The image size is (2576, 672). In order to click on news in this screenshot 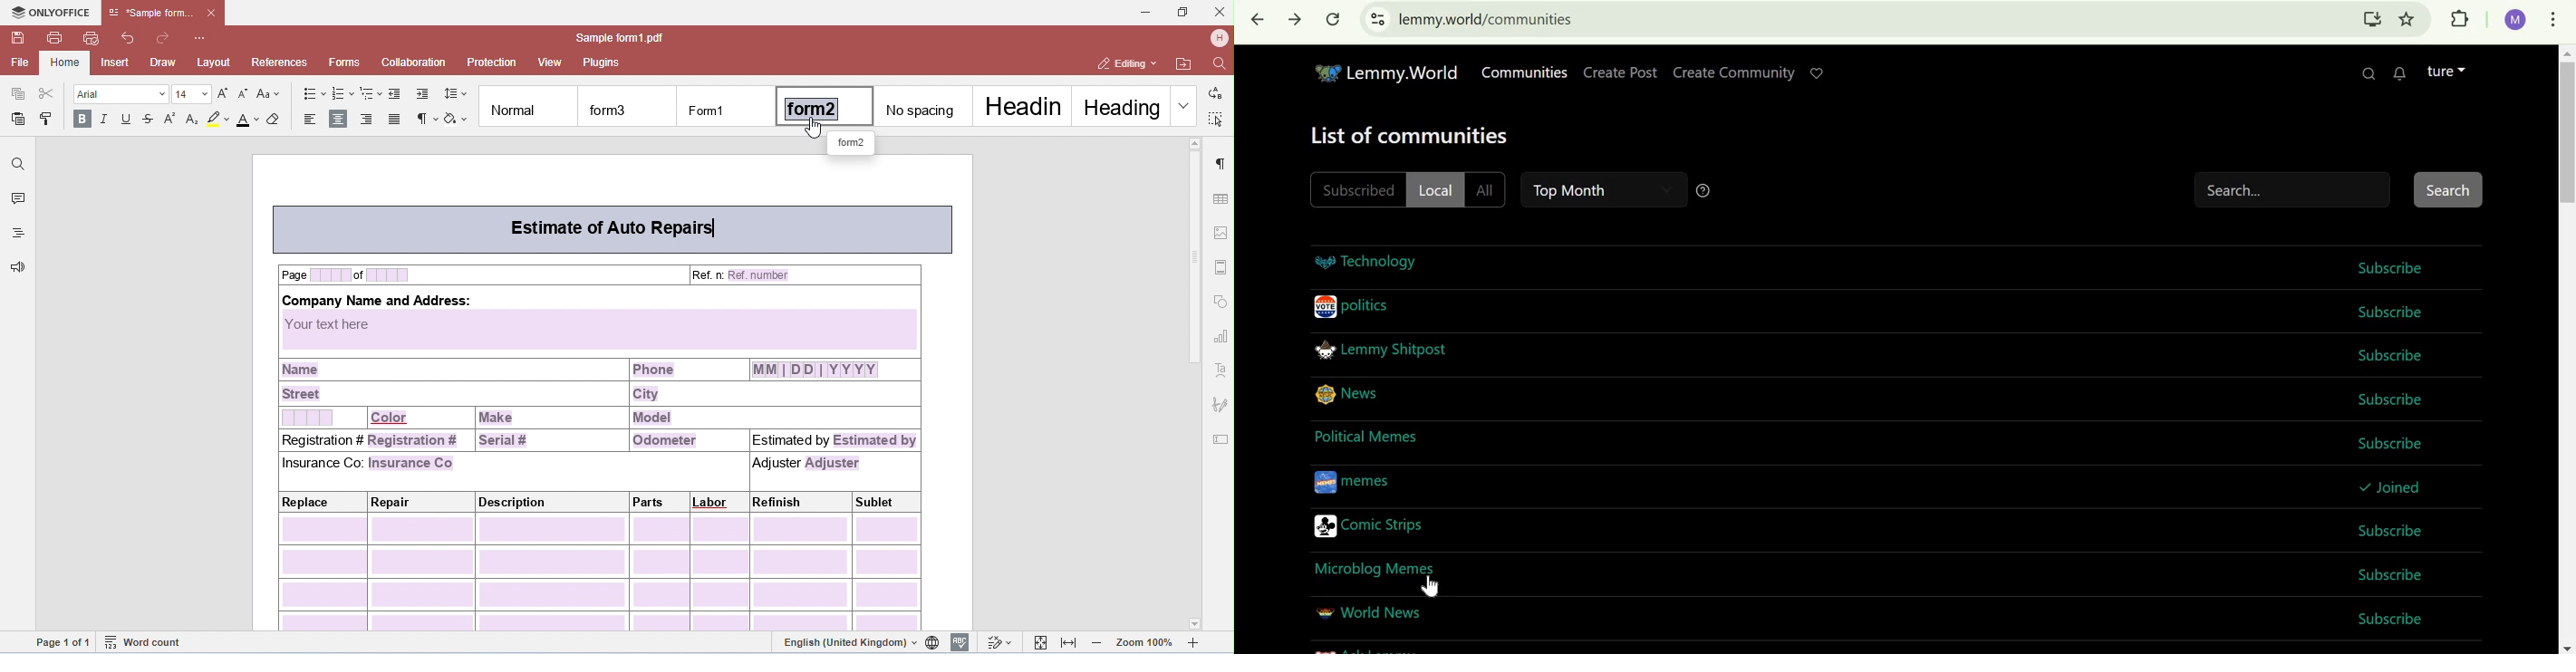, I will do `click(1351, 392)`.